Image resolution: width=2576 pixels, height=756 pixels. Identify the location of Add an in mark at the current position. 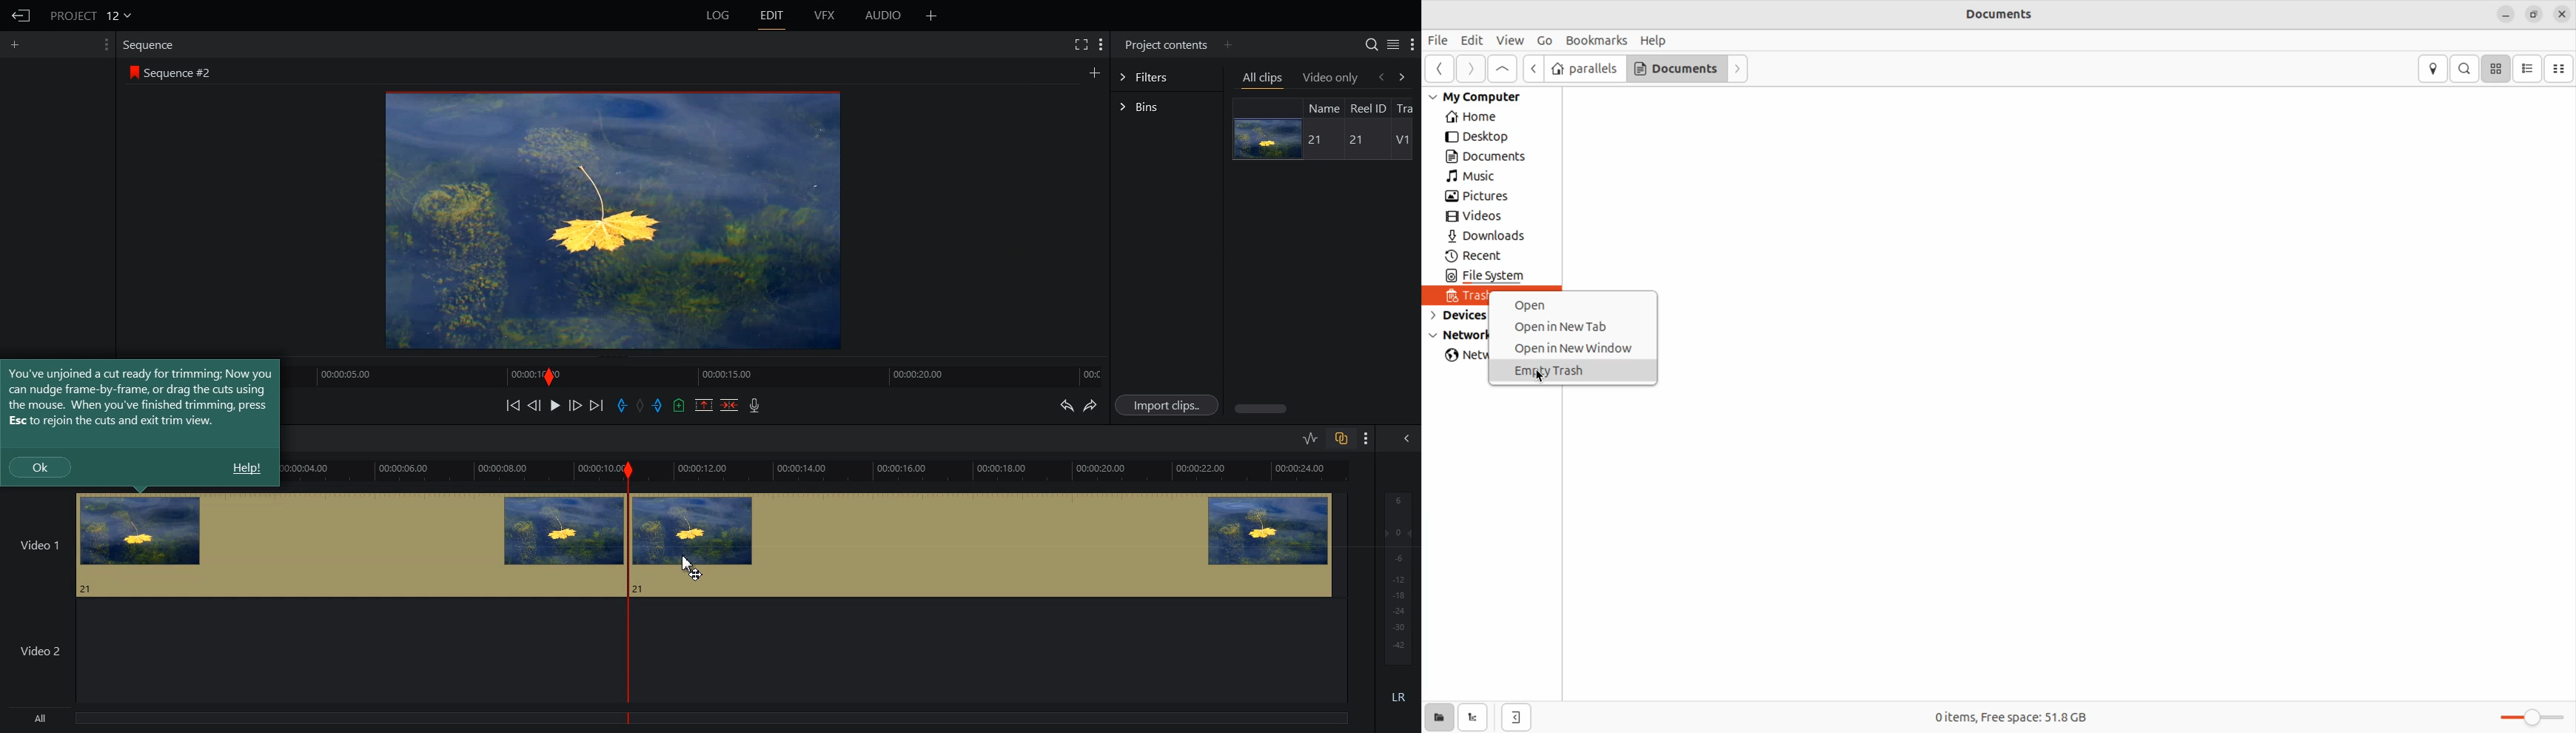
(622, 405).